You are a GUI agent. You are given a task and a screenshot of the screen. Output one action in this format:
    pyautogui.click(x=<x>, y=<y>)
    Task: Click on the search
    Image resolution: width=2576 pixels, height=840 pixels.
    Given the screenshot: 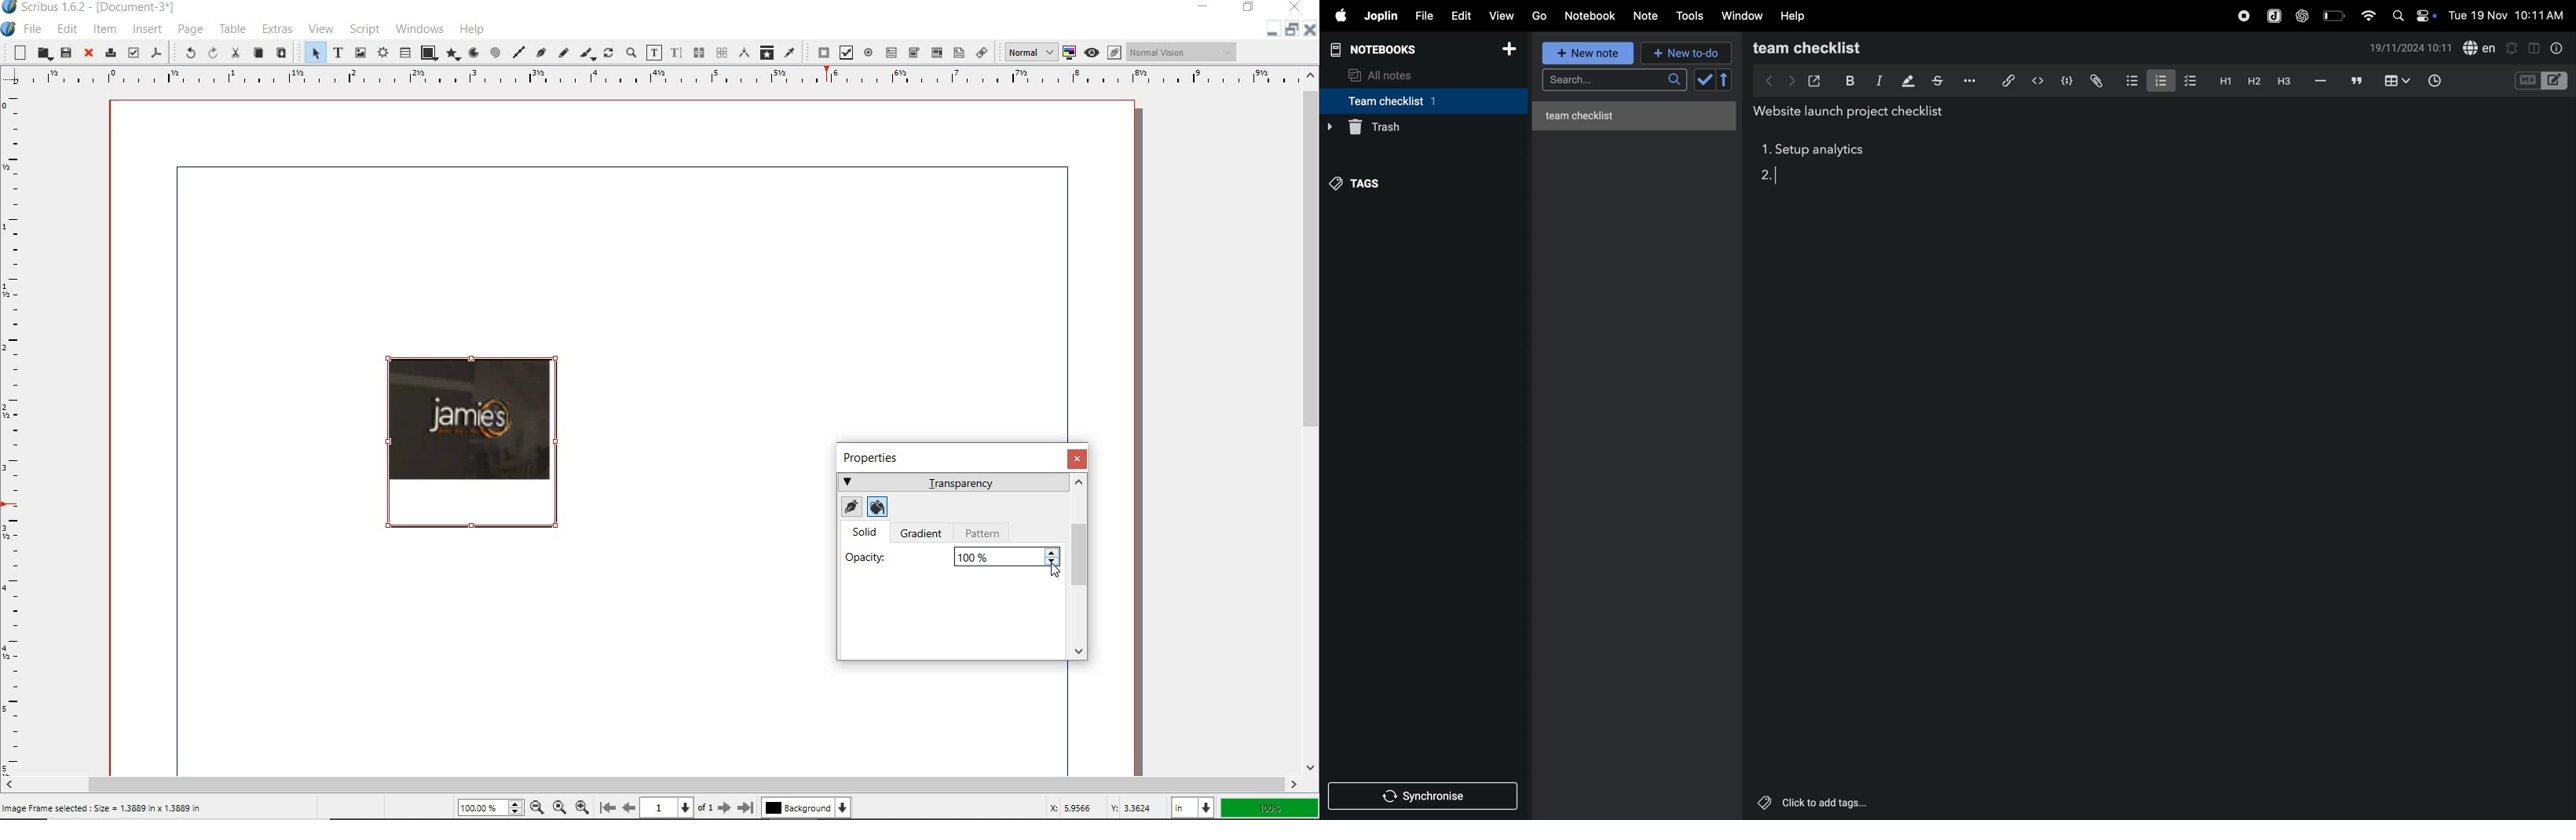 What is the action you would take?
    pyautogui.click(x=2398, y=15)
    